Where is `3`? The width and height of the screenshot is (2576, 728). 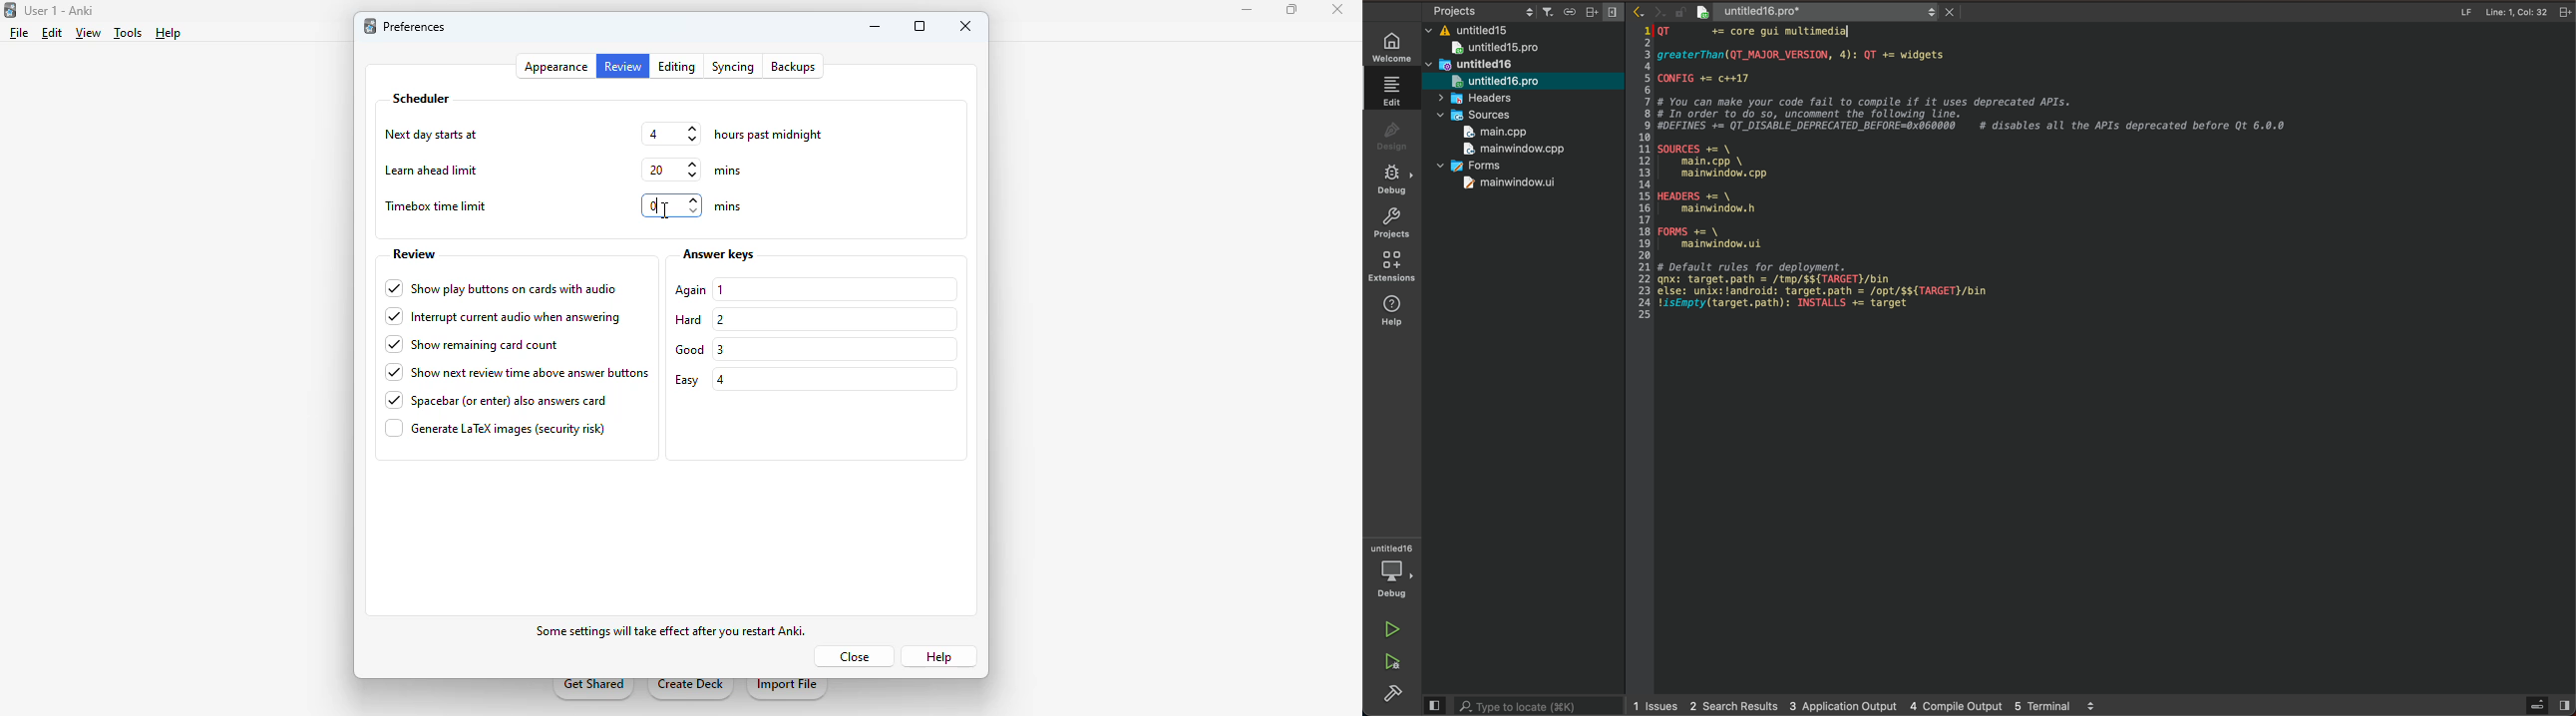
3 is located at coordinates (722, 350).